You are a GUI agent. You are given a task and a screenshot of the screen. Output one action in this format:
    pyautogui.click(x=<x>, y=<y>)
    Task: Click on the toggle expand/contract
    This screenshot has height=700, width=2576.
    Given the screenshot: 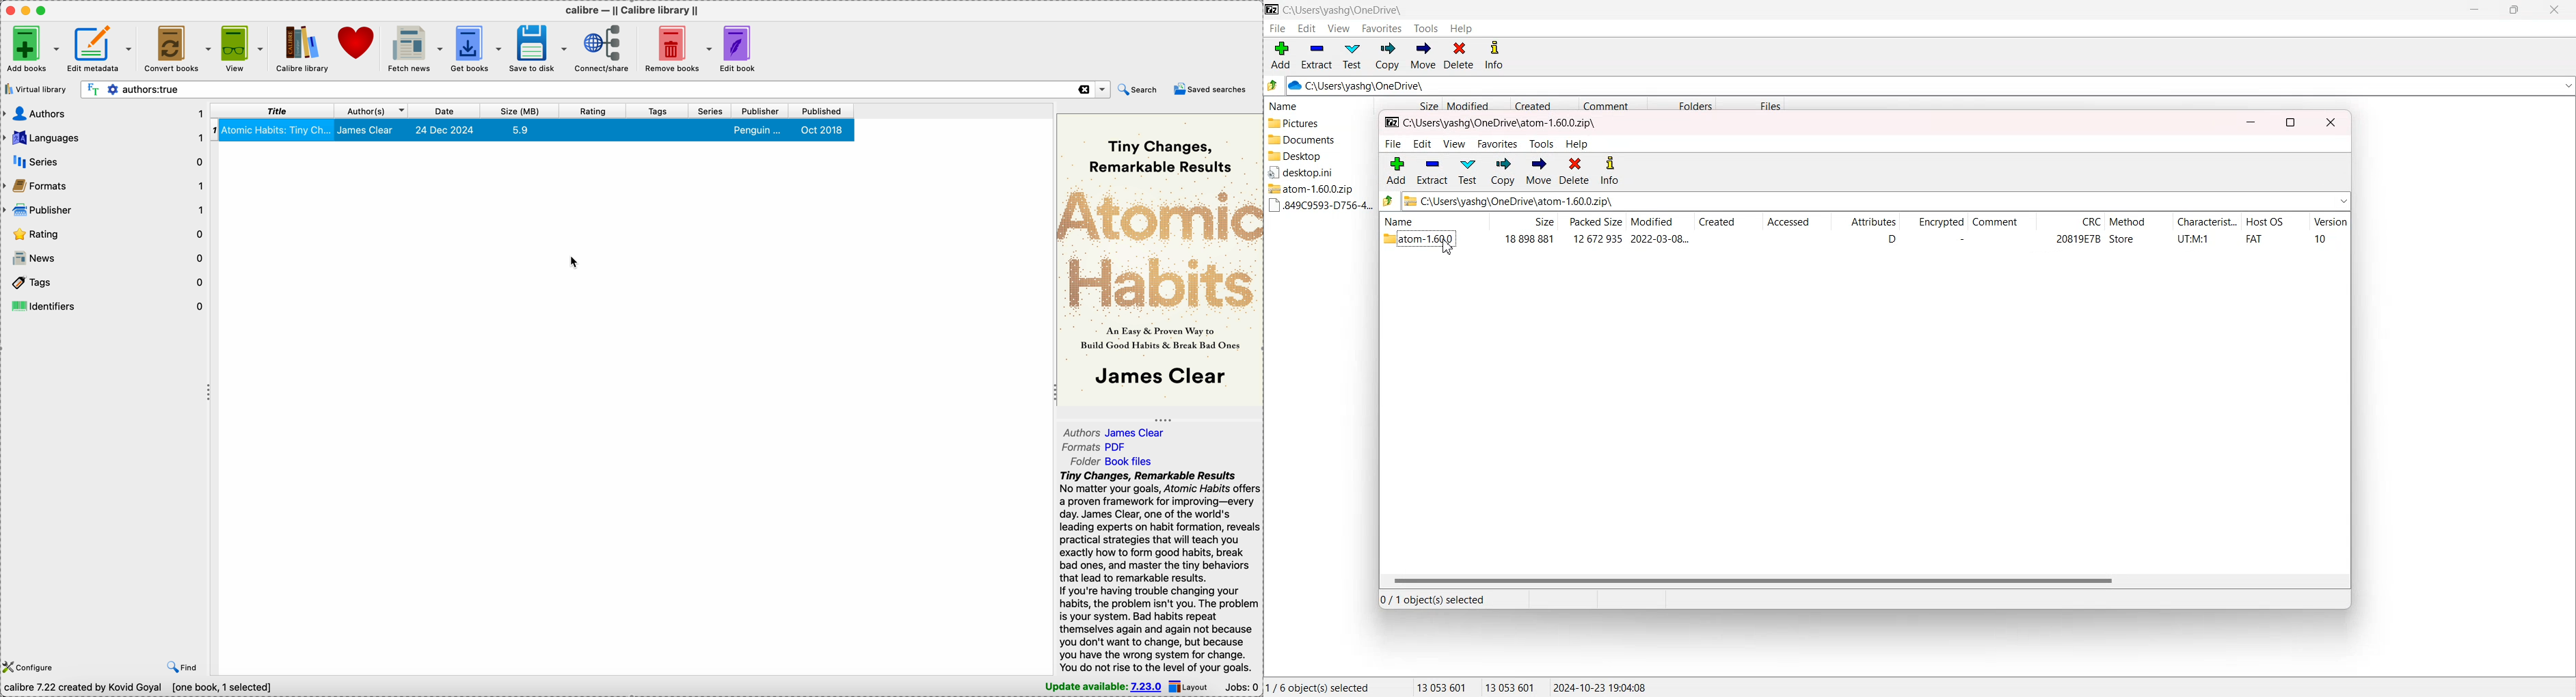 What is the action you would take?
    pyautogui.click(x=1054, y=391)
    